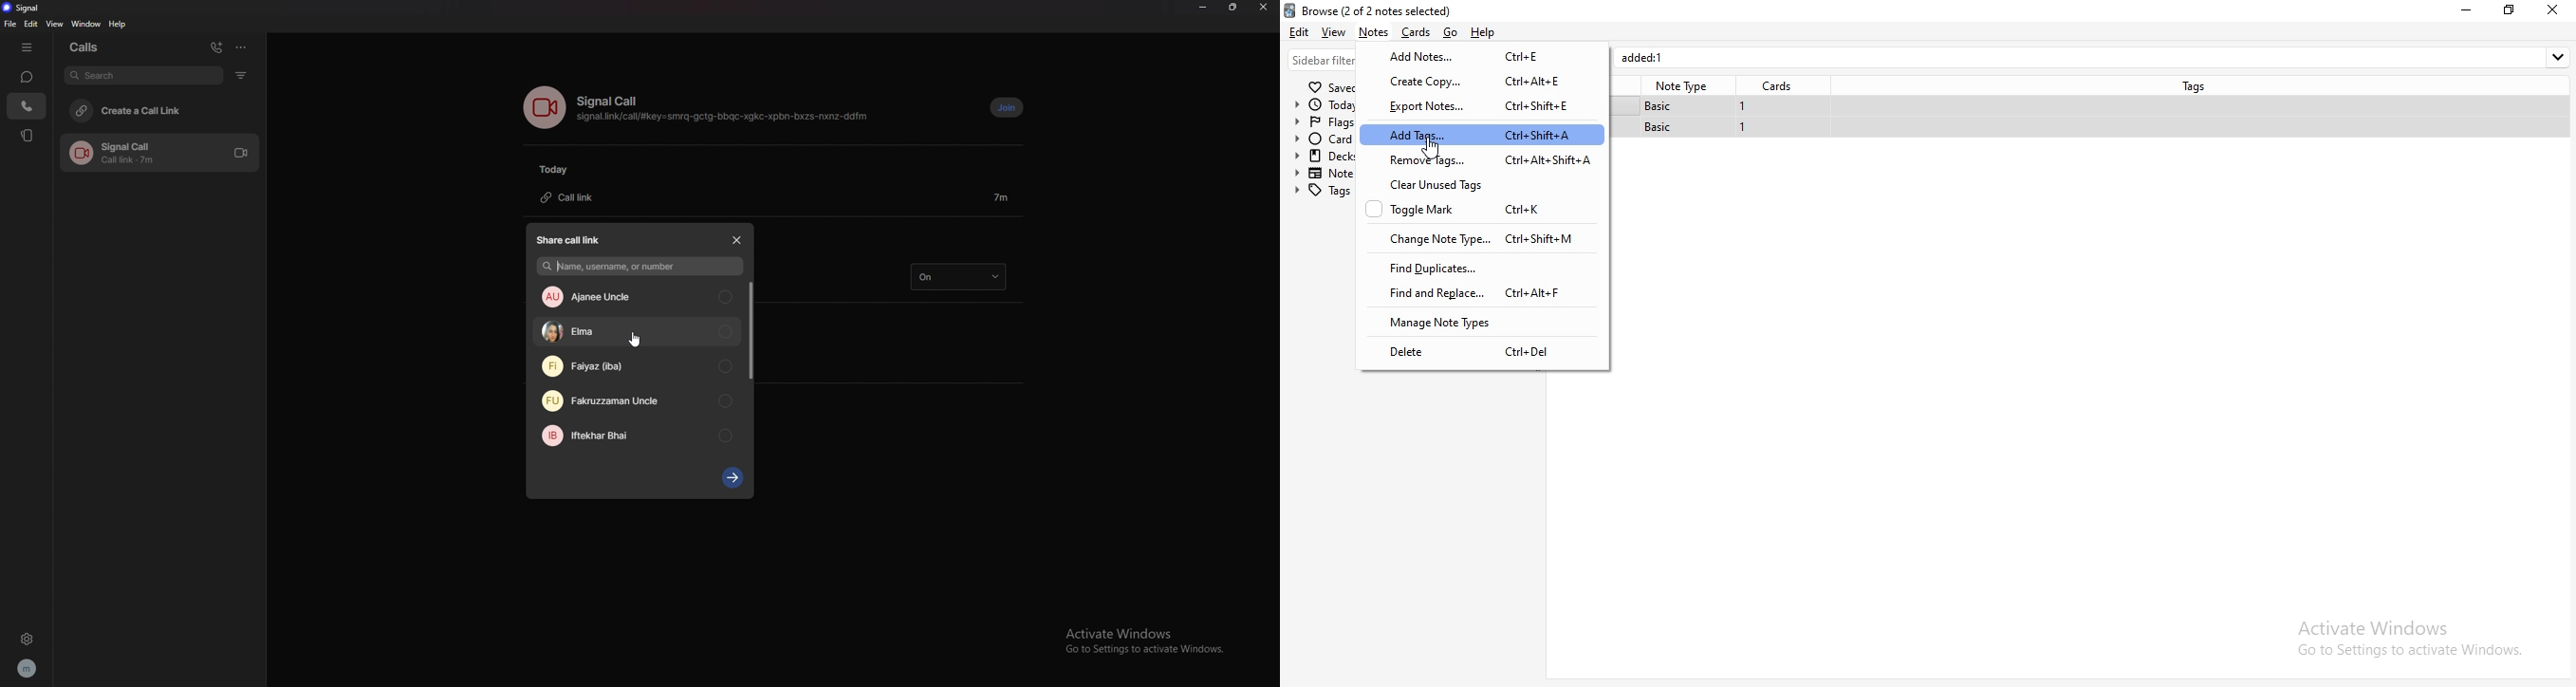  I want to click on remove tags, so click(1485, 158).